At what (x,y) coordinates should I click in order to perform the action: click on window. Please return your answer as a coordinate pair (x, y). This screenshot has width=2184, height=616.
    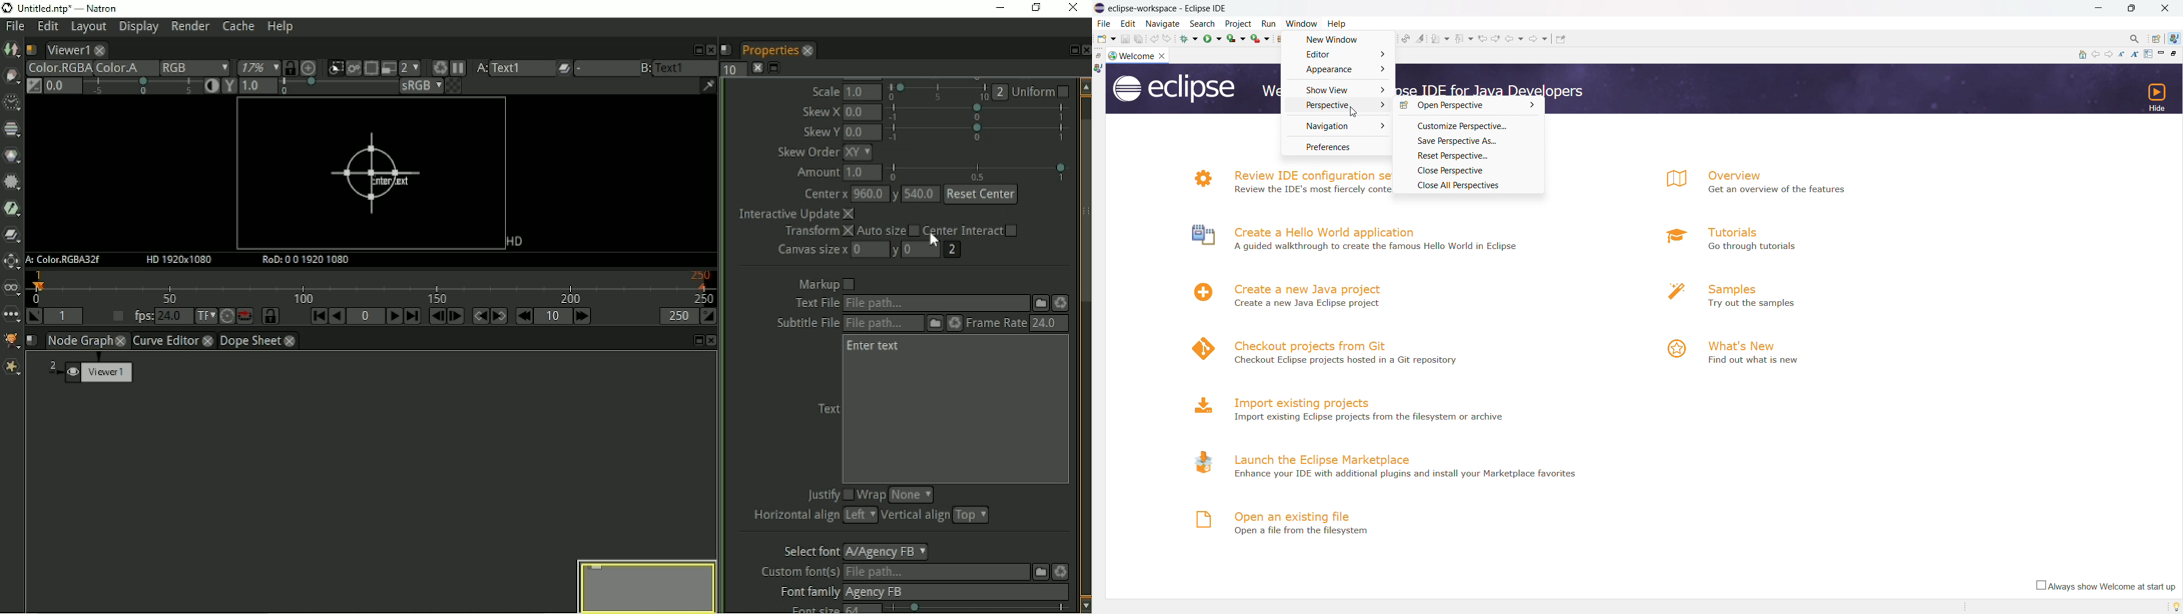
    Looking at the image, I should click on (1301, 24).